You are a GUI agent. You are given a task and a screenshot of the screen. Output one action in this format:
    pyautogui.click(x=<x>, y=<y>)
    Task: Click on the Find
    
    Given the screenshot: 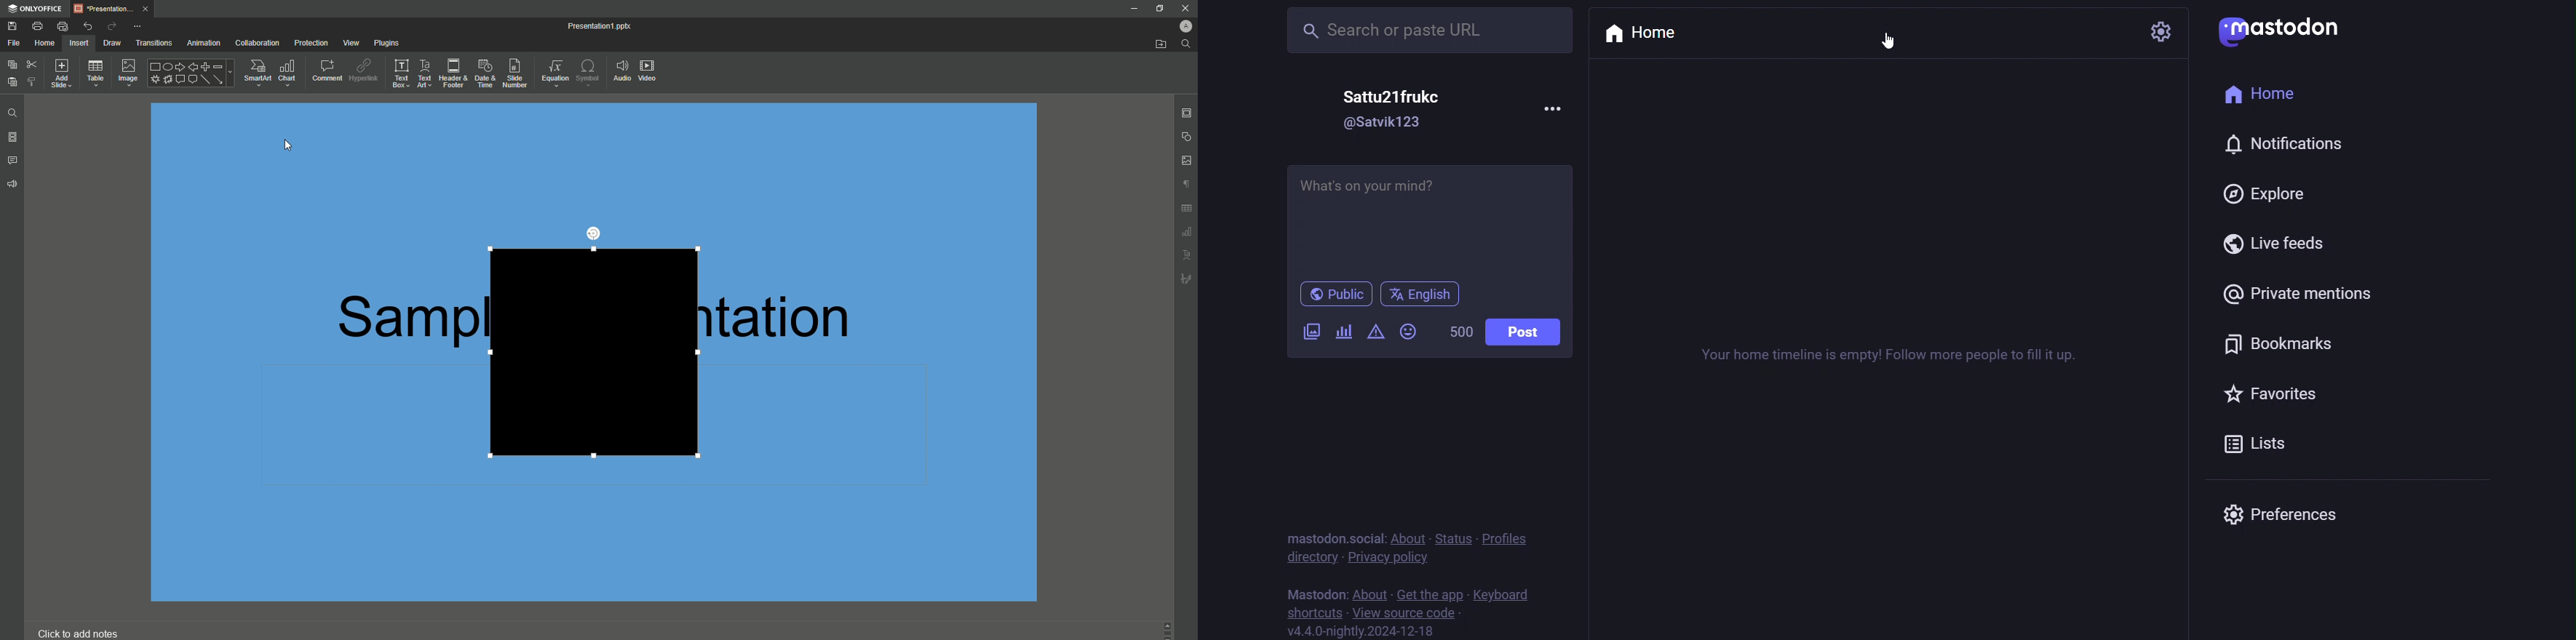 What is the action you would take?
    pyautogui.click(x=1186, y=44)
    